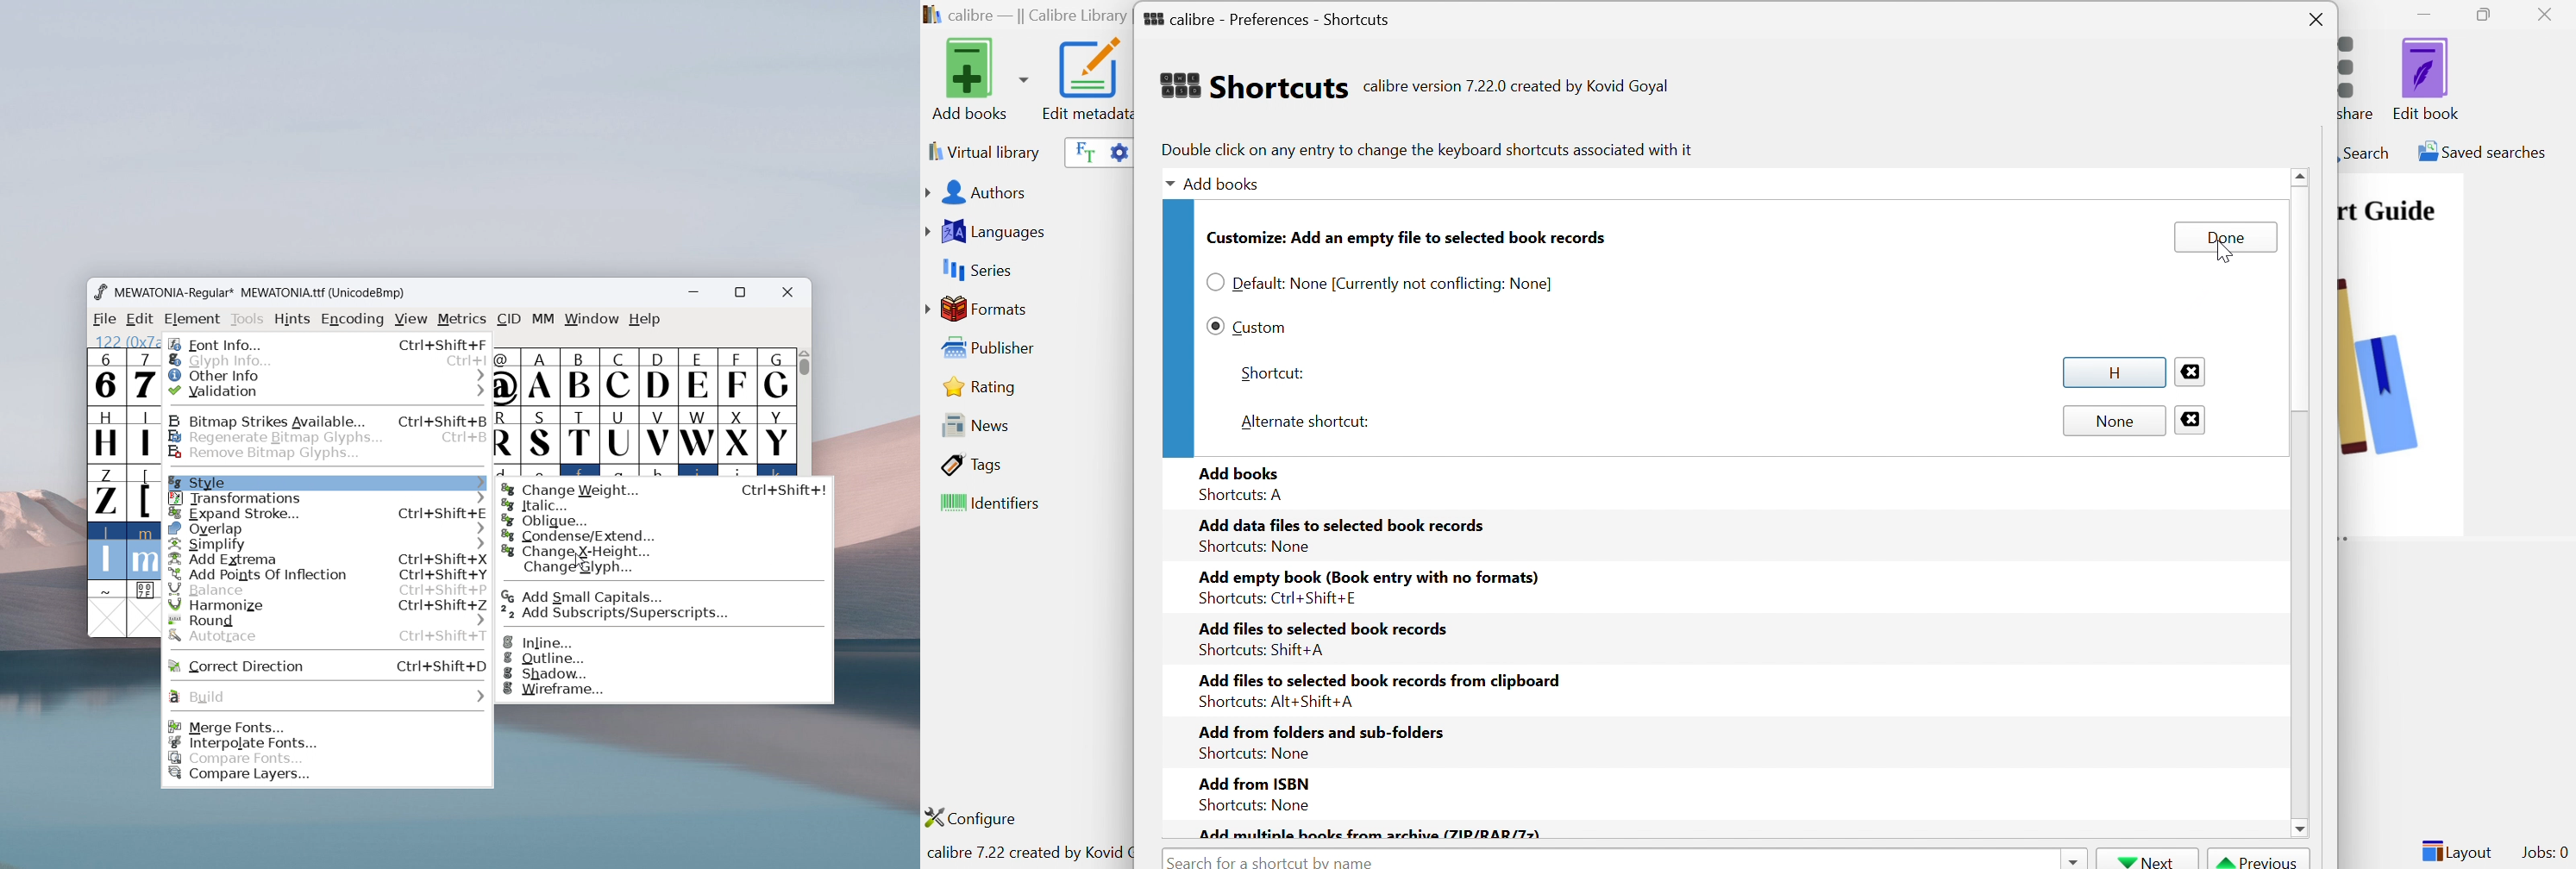  Describe the element at coordinates (2071, 859) in the screenshot. I see `Drop Down` at that location.